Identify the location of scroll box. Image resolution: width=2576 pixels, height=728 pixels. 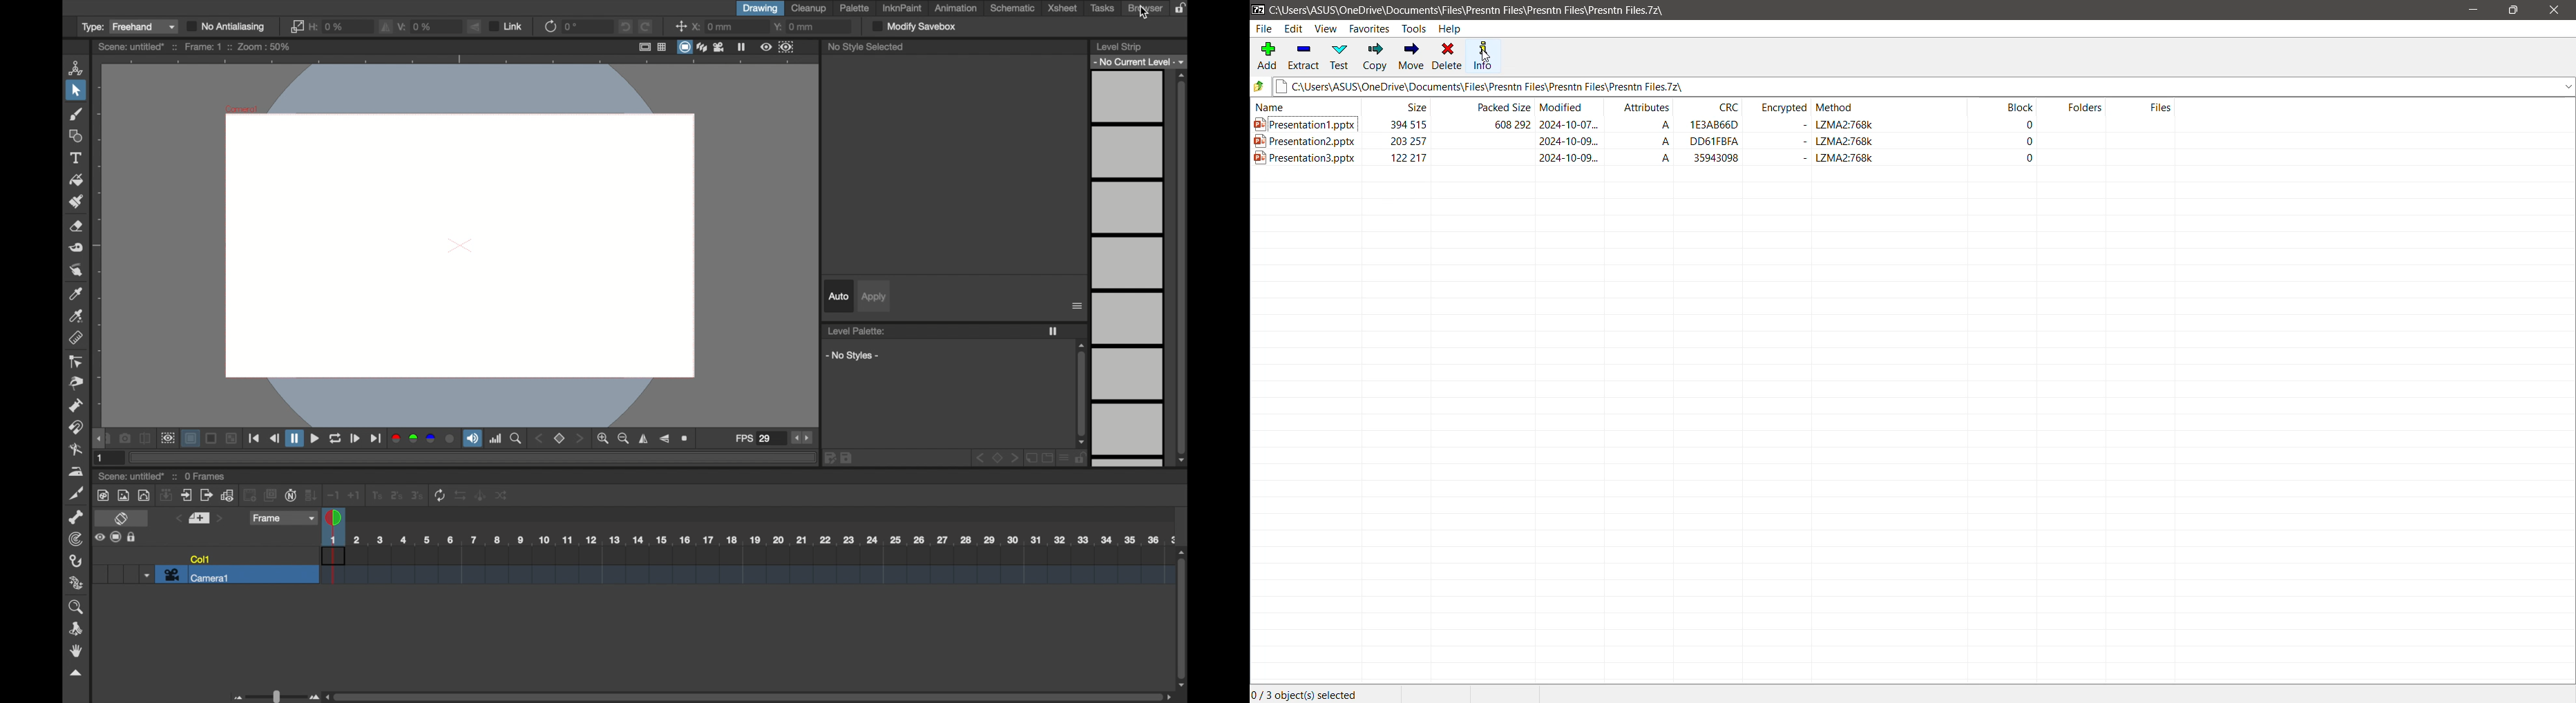
(1183, 619).